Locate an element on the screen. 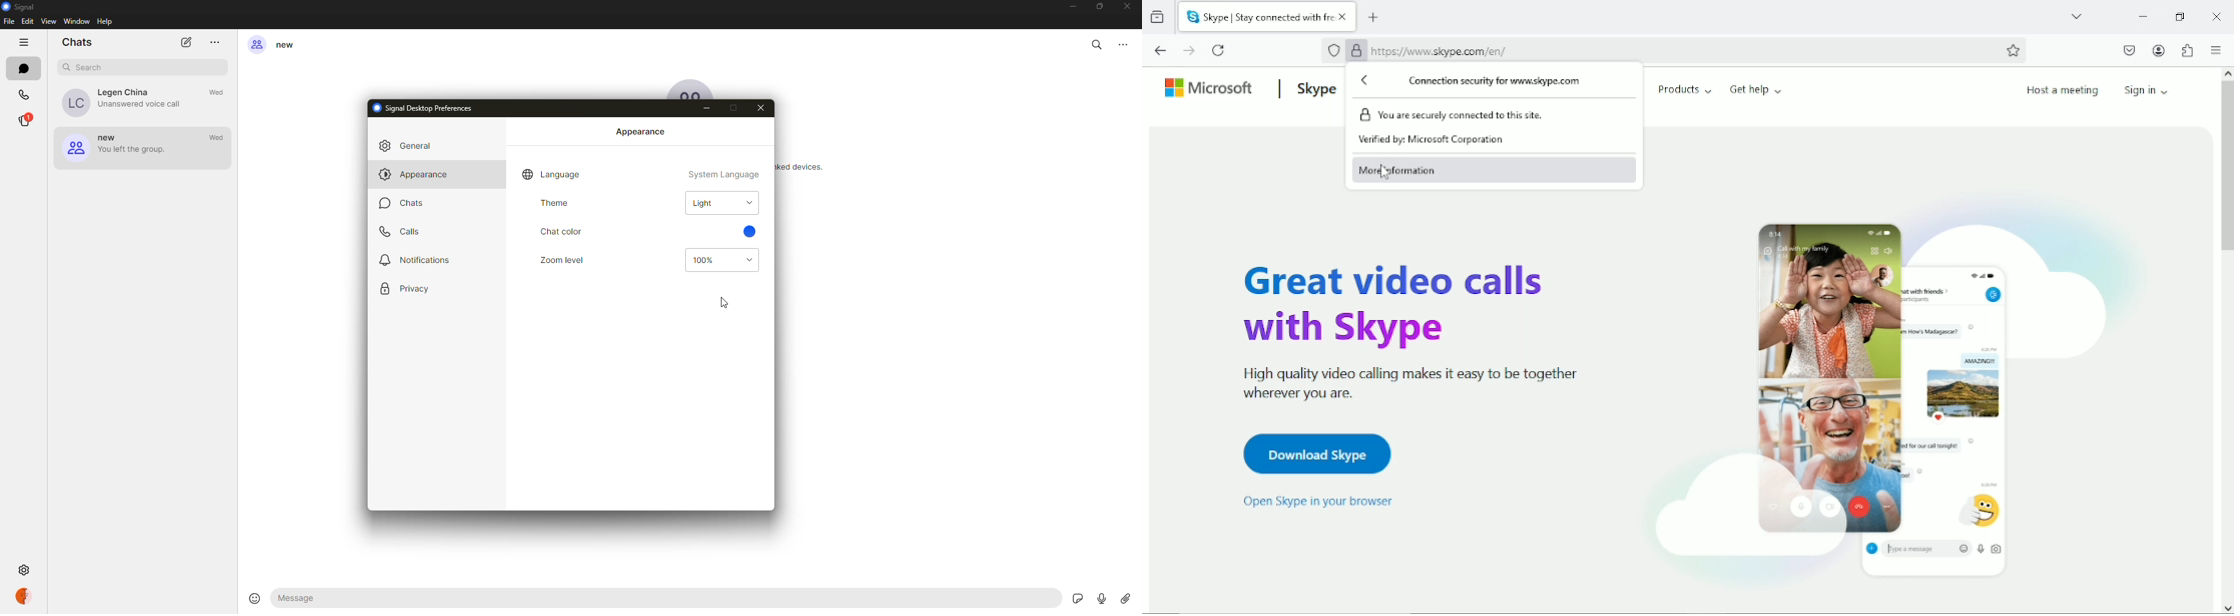 This screenshot has width=2240, height=616. Save to pocket is located at coordinates (2128, 50).